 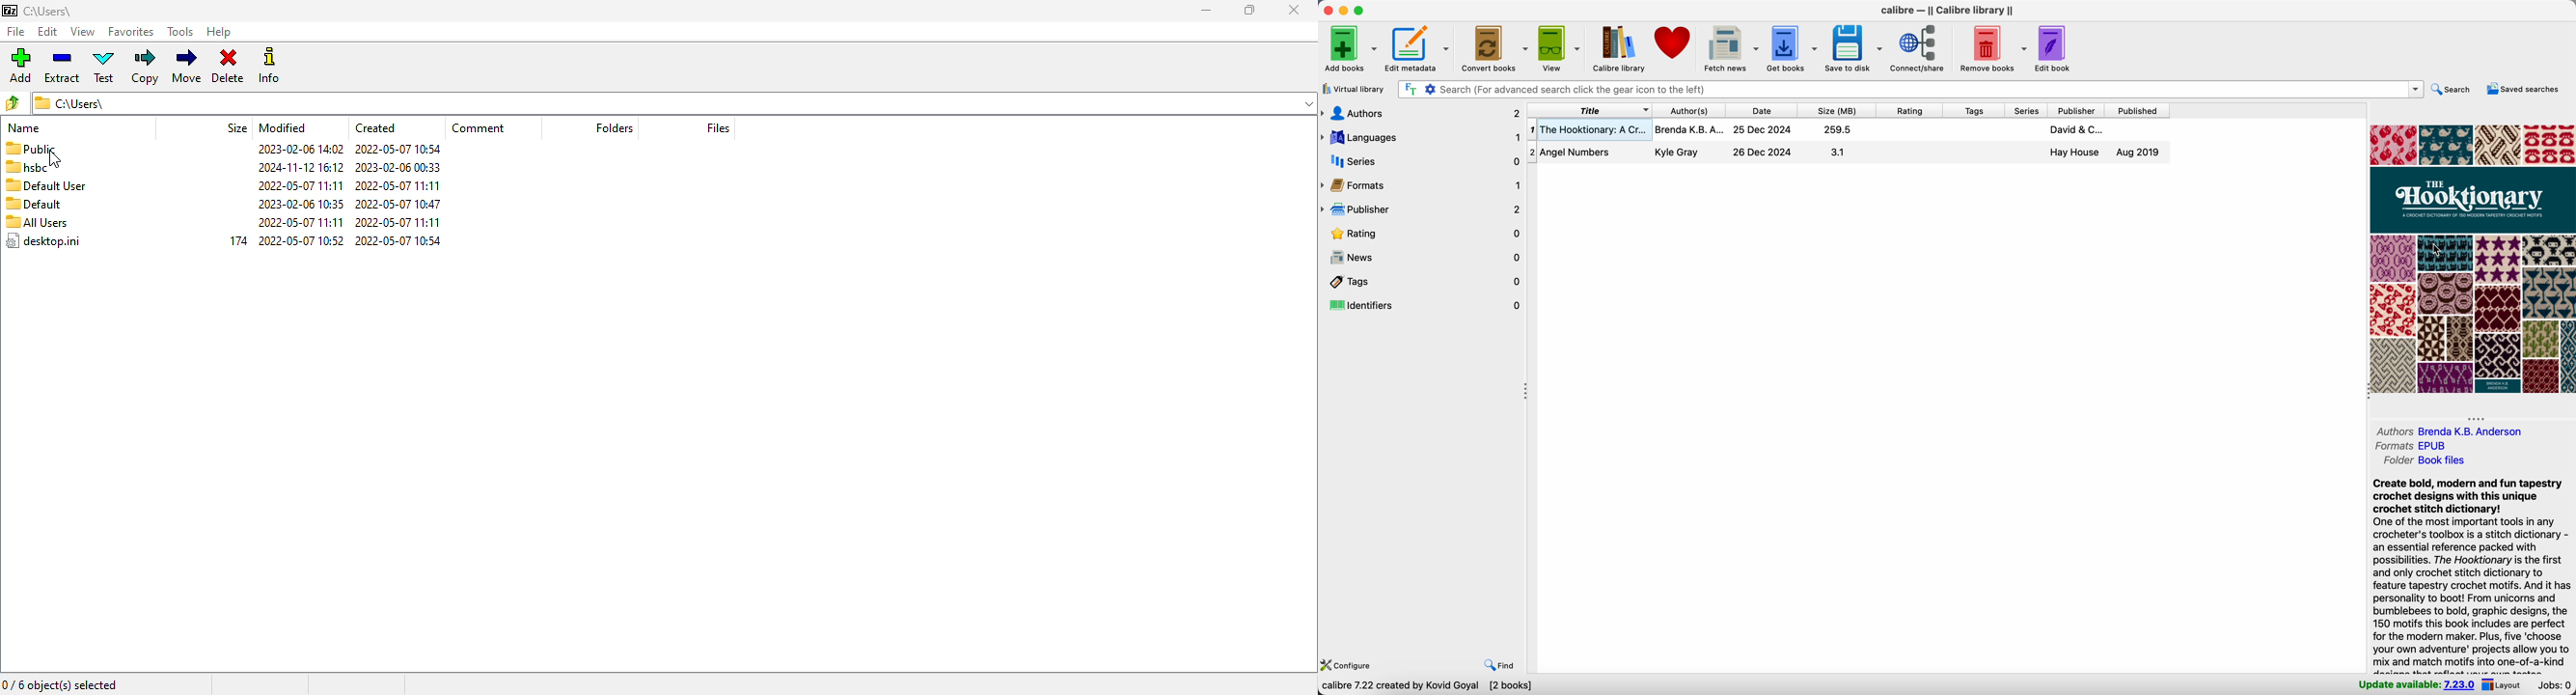 I want to click on files, so click(x=718, y=127).